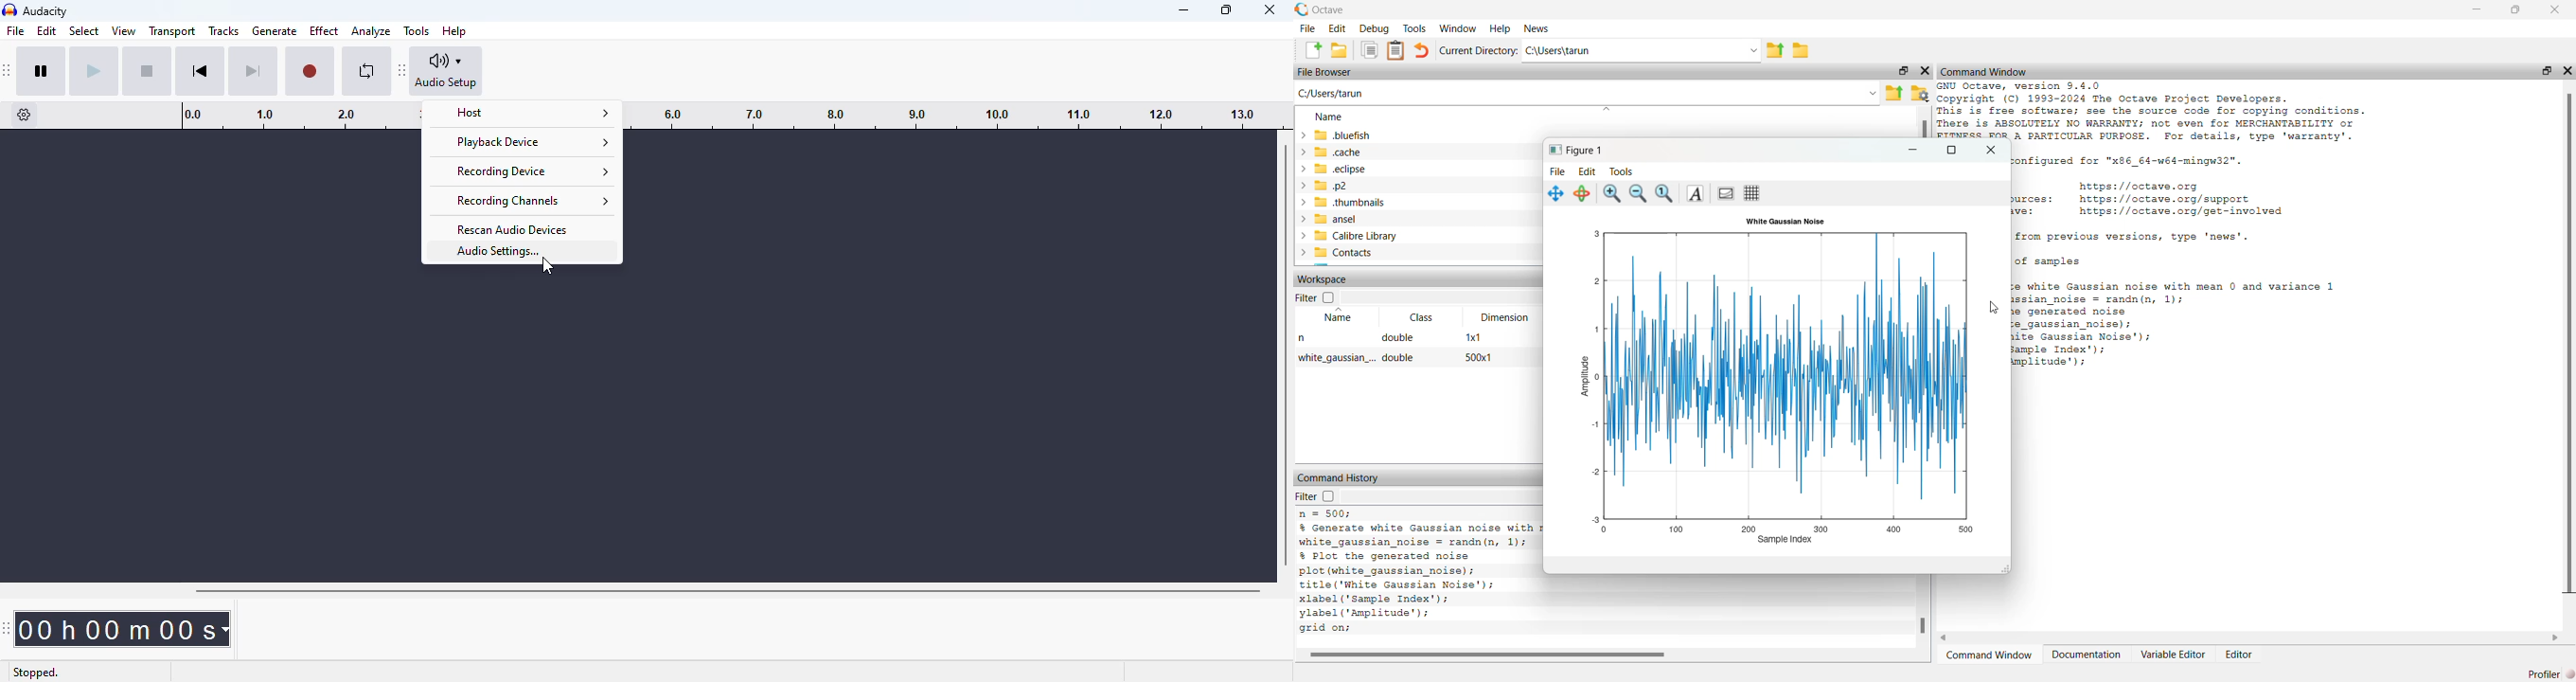 The height and width of the screenshot is (700, 2576). Describe the element at coordinates (1395, 50) in the screenshot. I see `document clipboard` at that location.